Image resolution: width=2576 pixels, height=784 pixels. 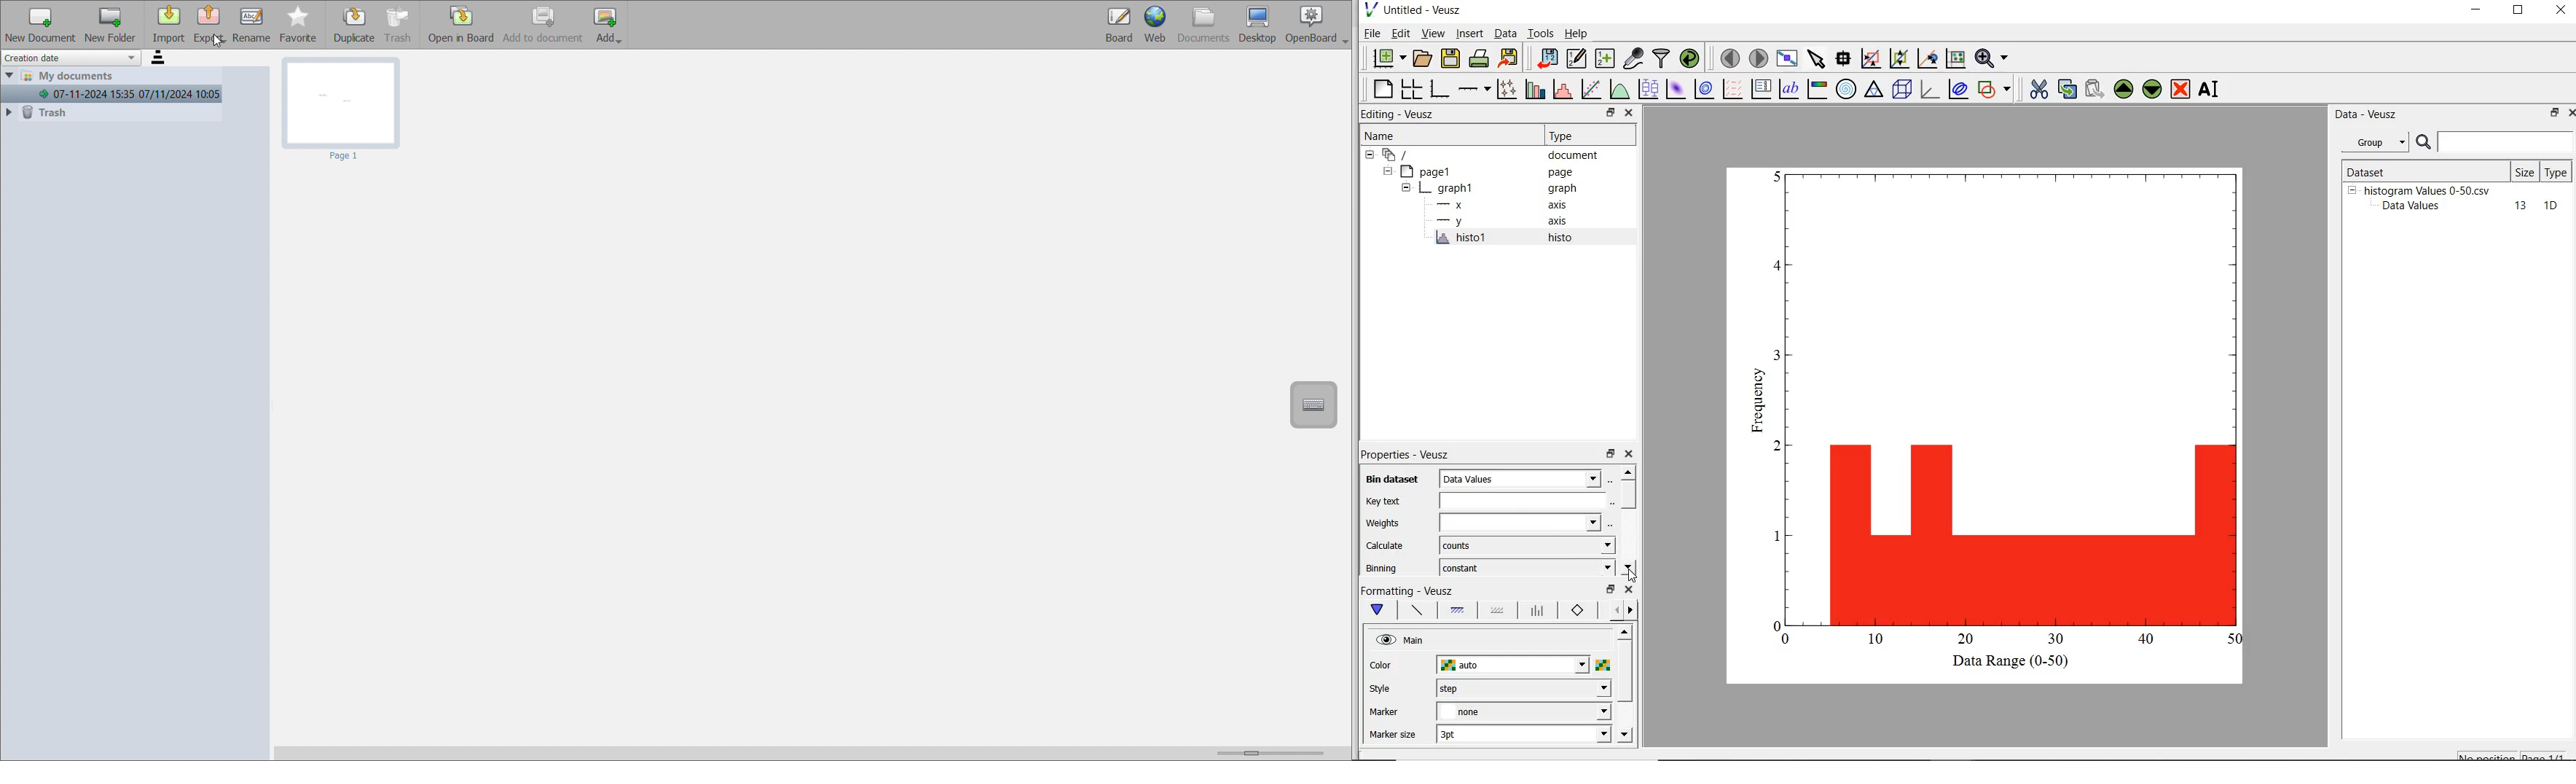 I want to click on page, so click(x=1568, y=173).